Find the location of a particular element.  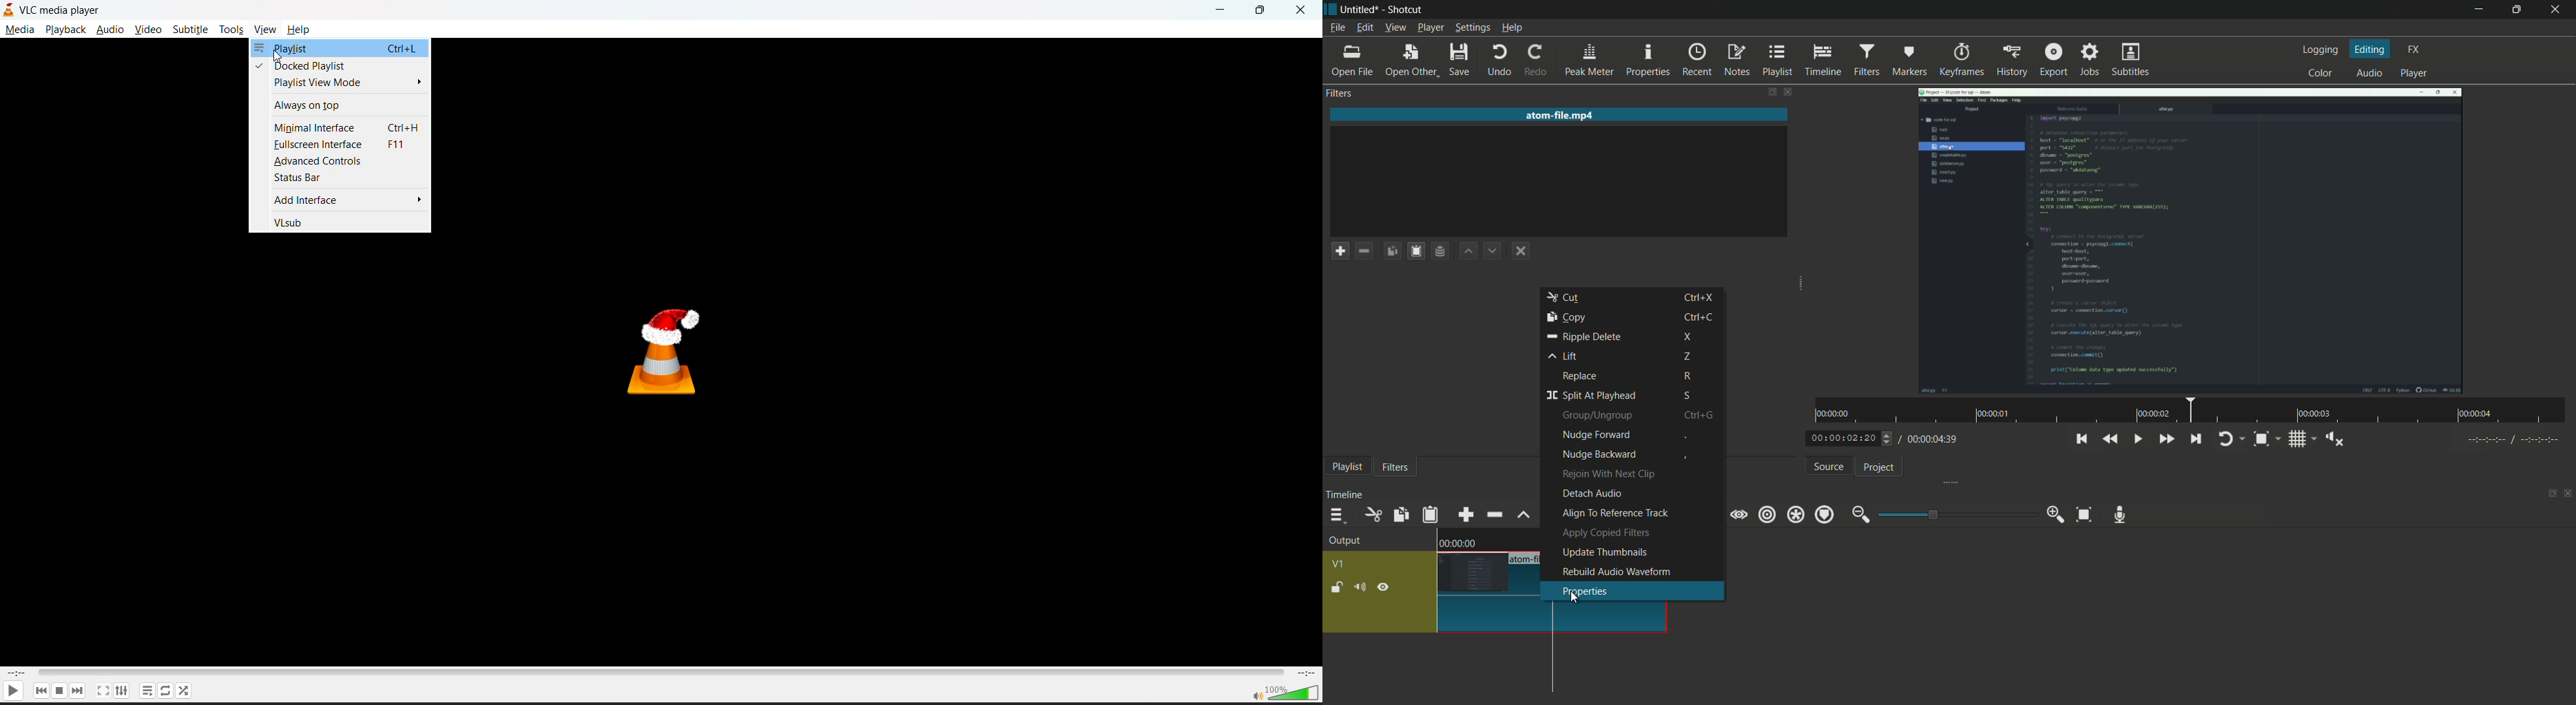

playlist is located at coordinates (339, 49).